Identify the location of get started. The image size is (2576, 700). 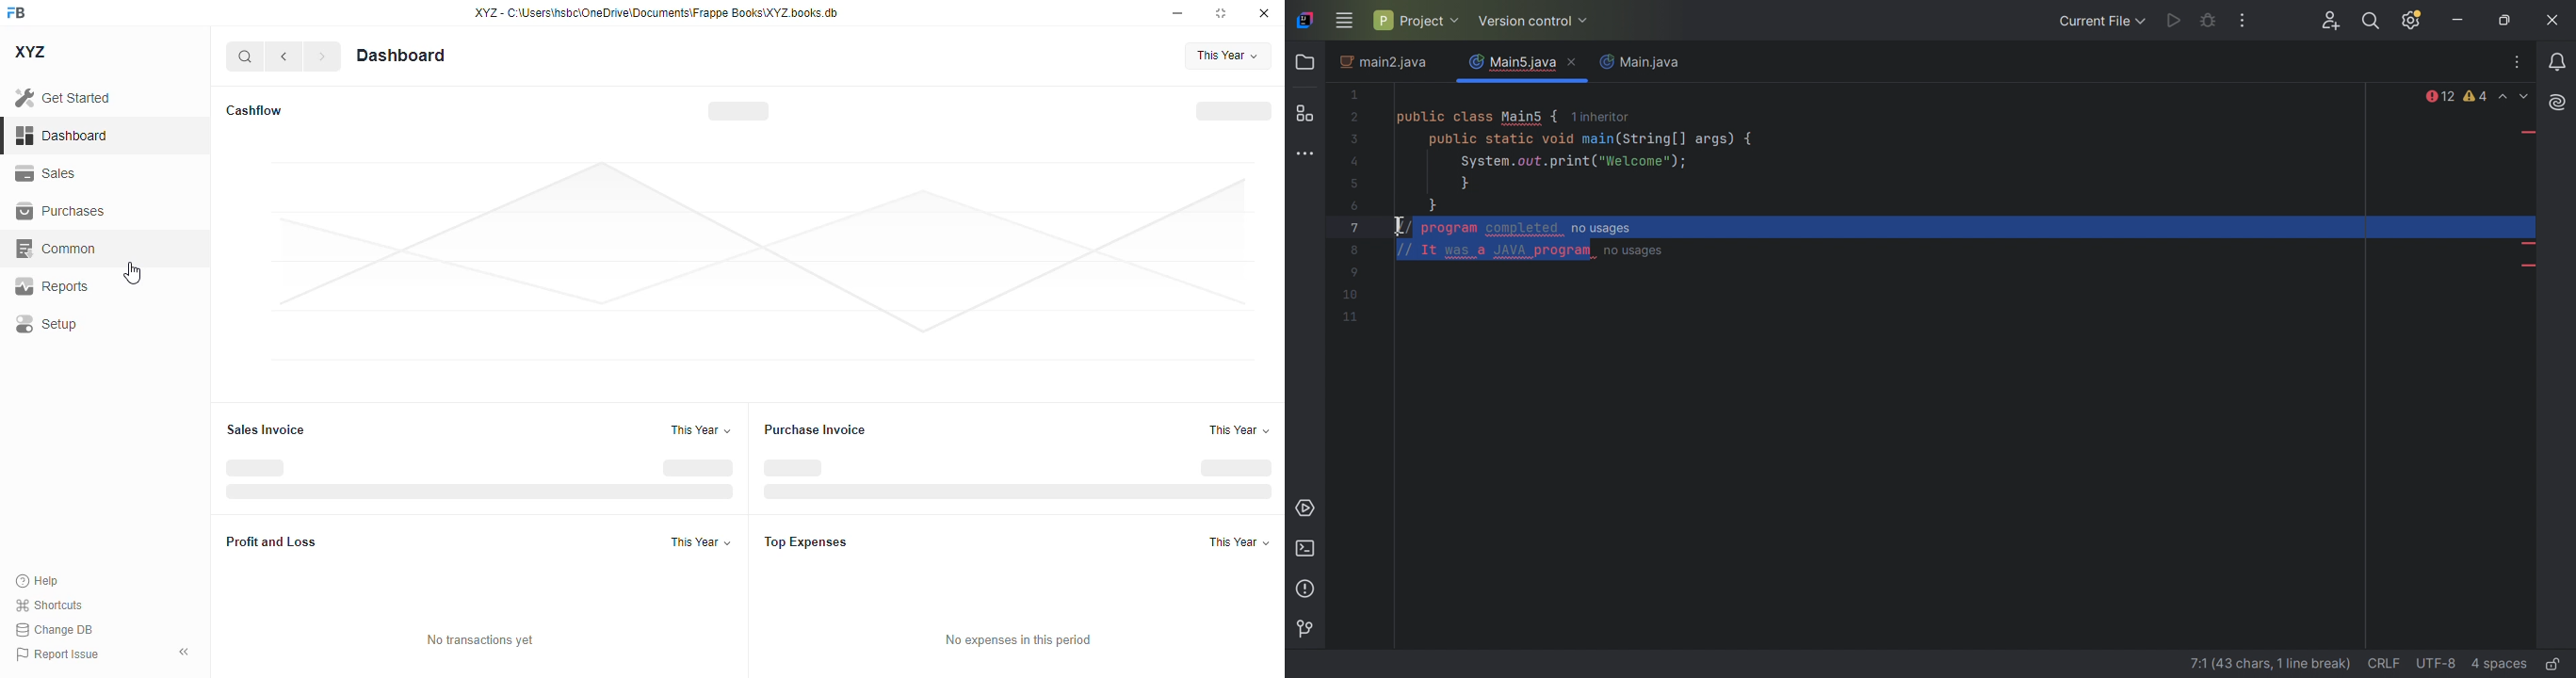
(63, 98).